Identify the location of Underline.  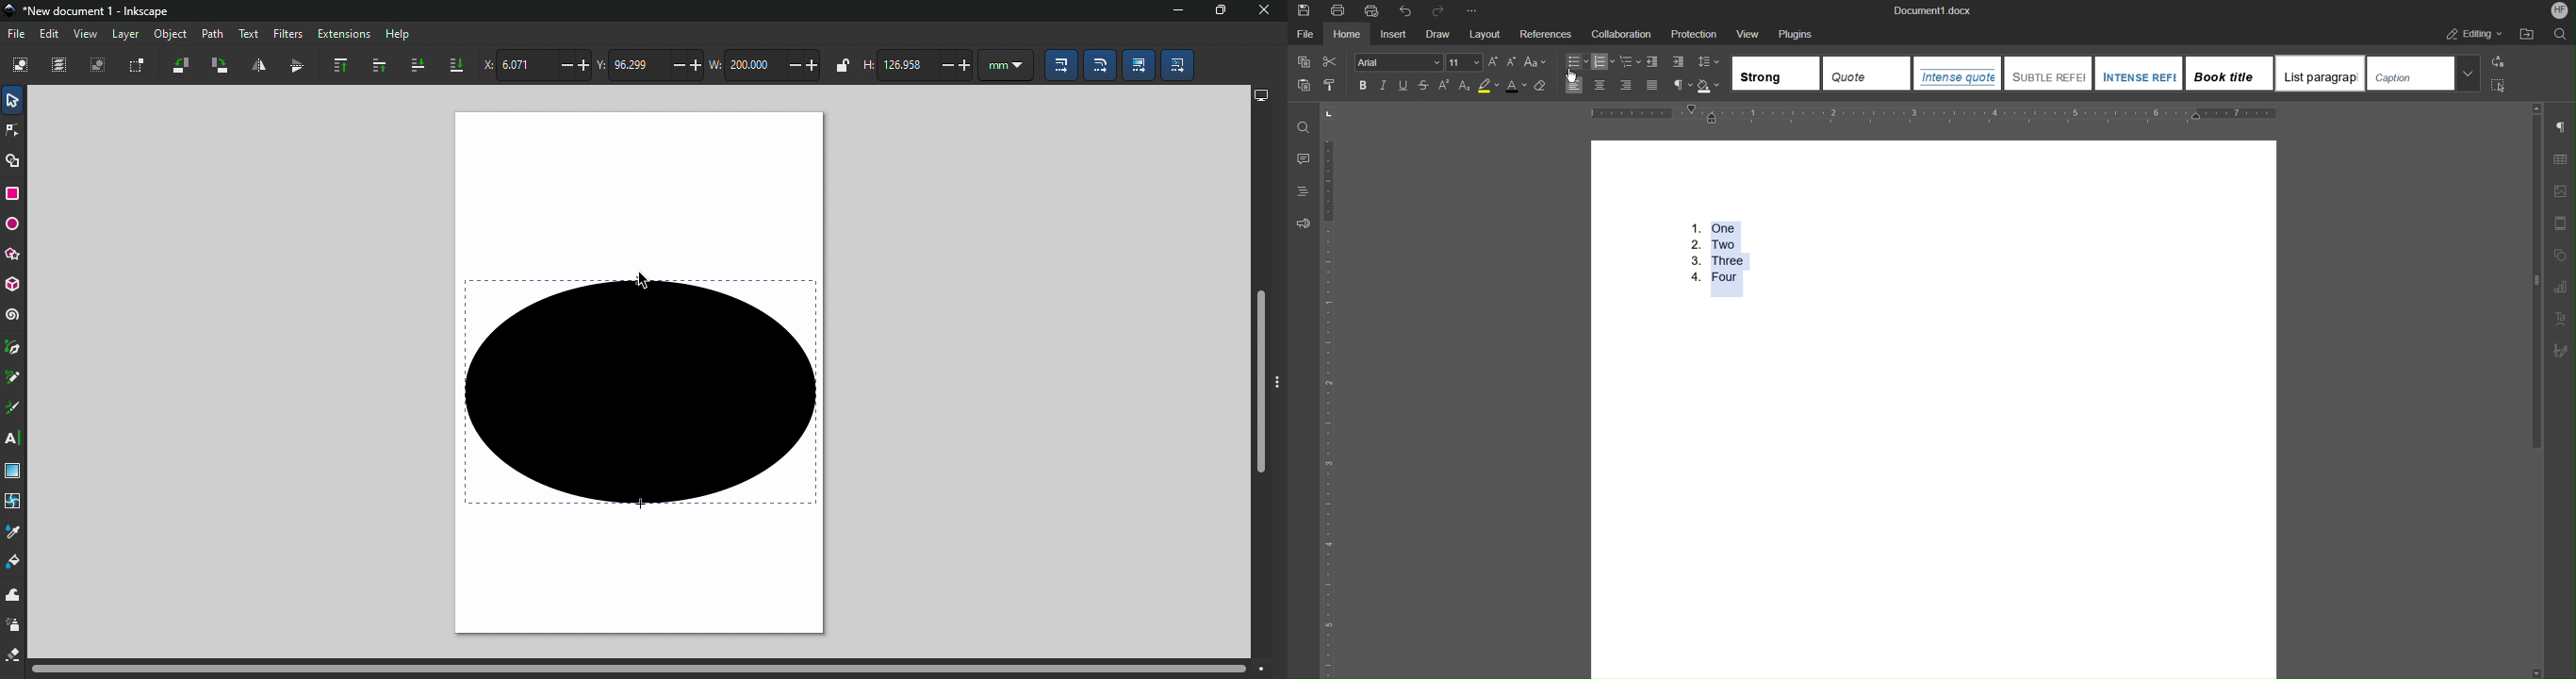
(1403, 85).